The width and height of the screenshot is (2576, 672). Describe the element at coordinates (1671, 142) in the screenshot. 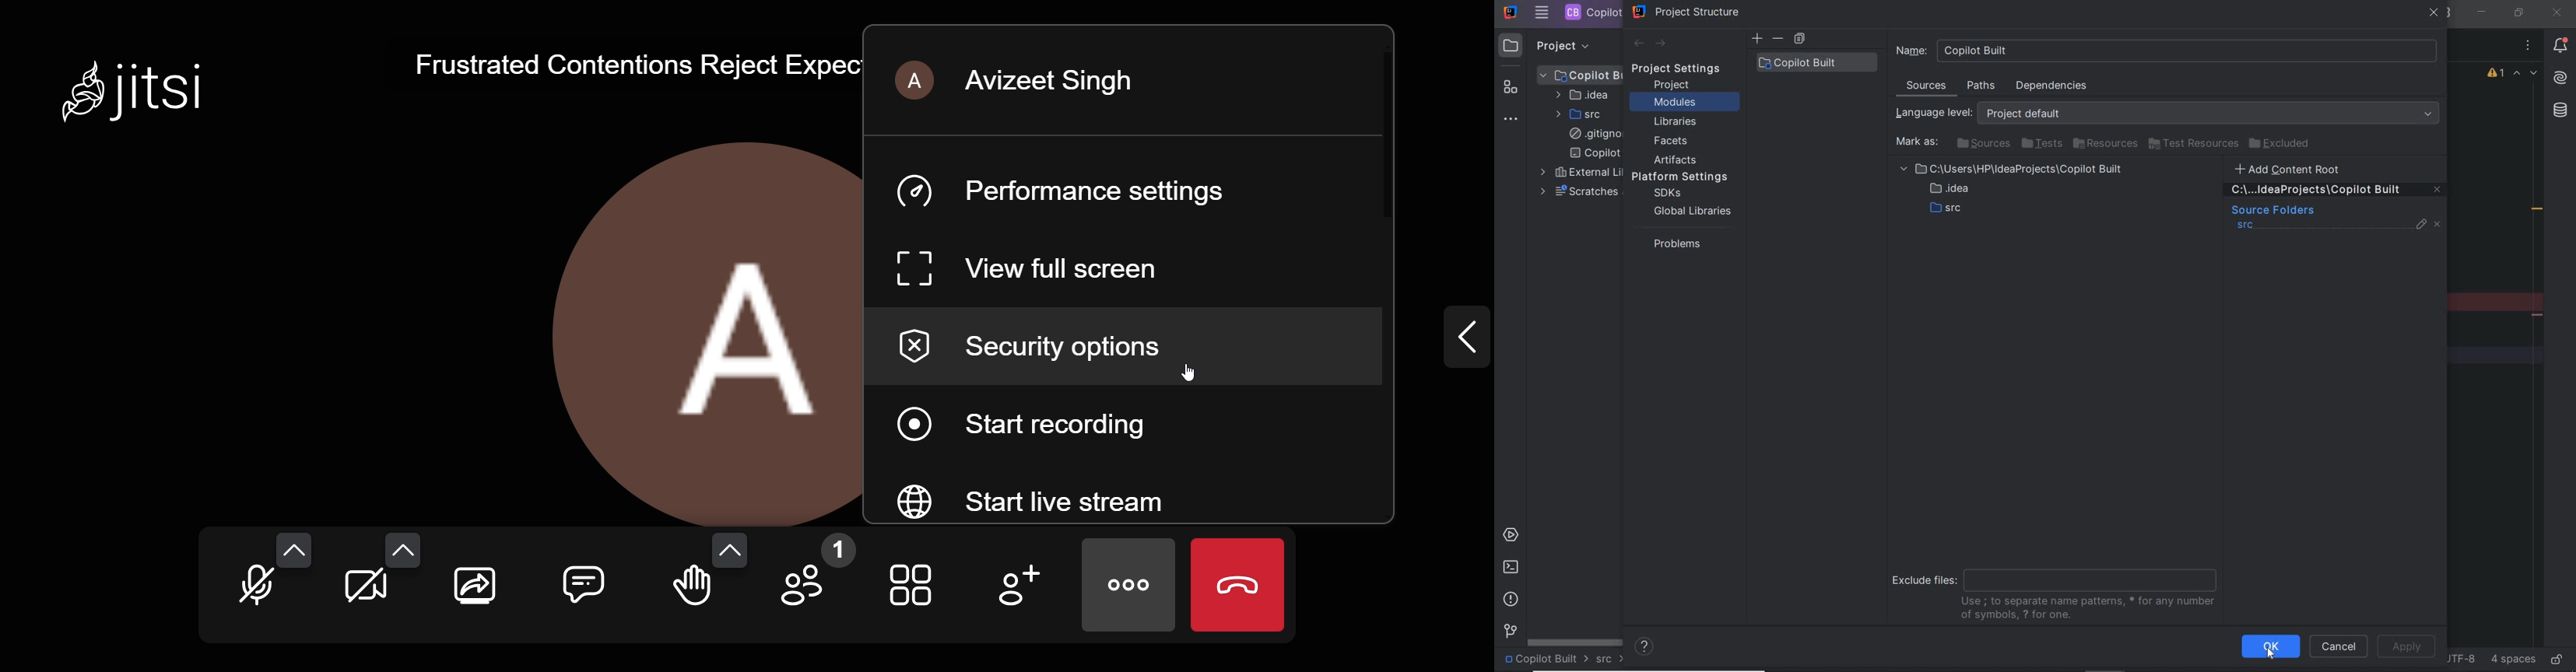

I see `facets` at that location.